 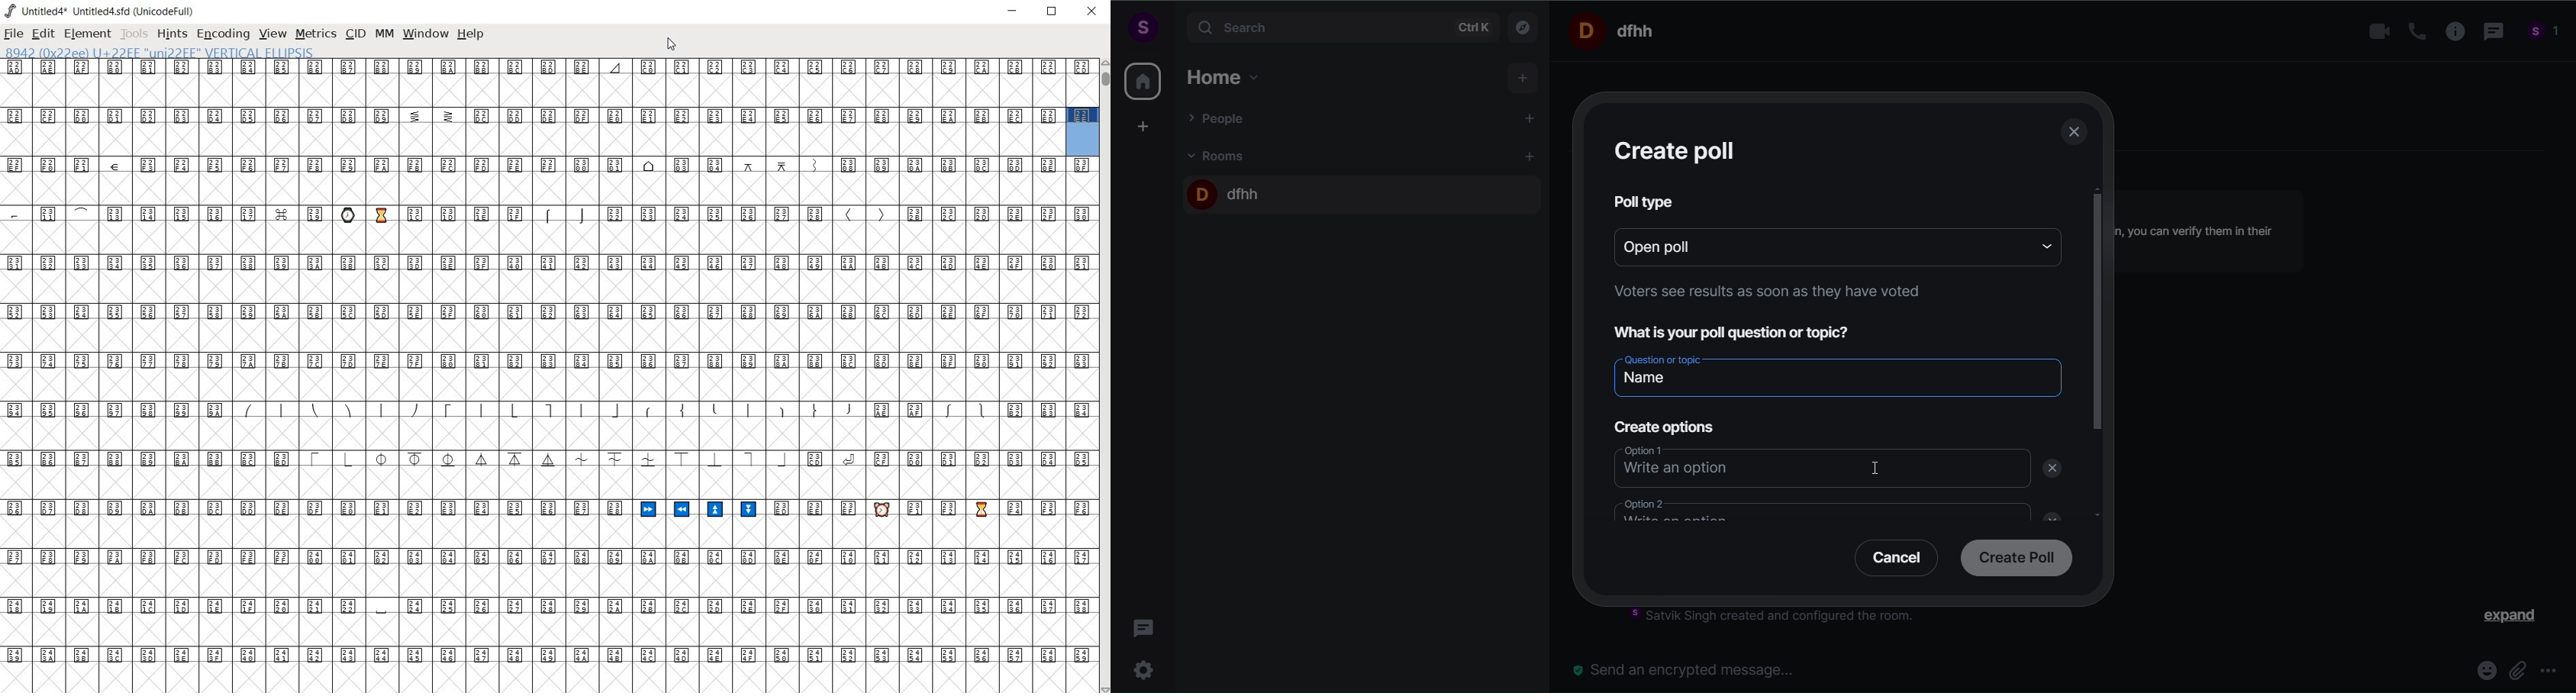 What do you see at coordinates (2075, 134) in the screenshot?
I see `close dialog` at bounding box center [2075, 134].